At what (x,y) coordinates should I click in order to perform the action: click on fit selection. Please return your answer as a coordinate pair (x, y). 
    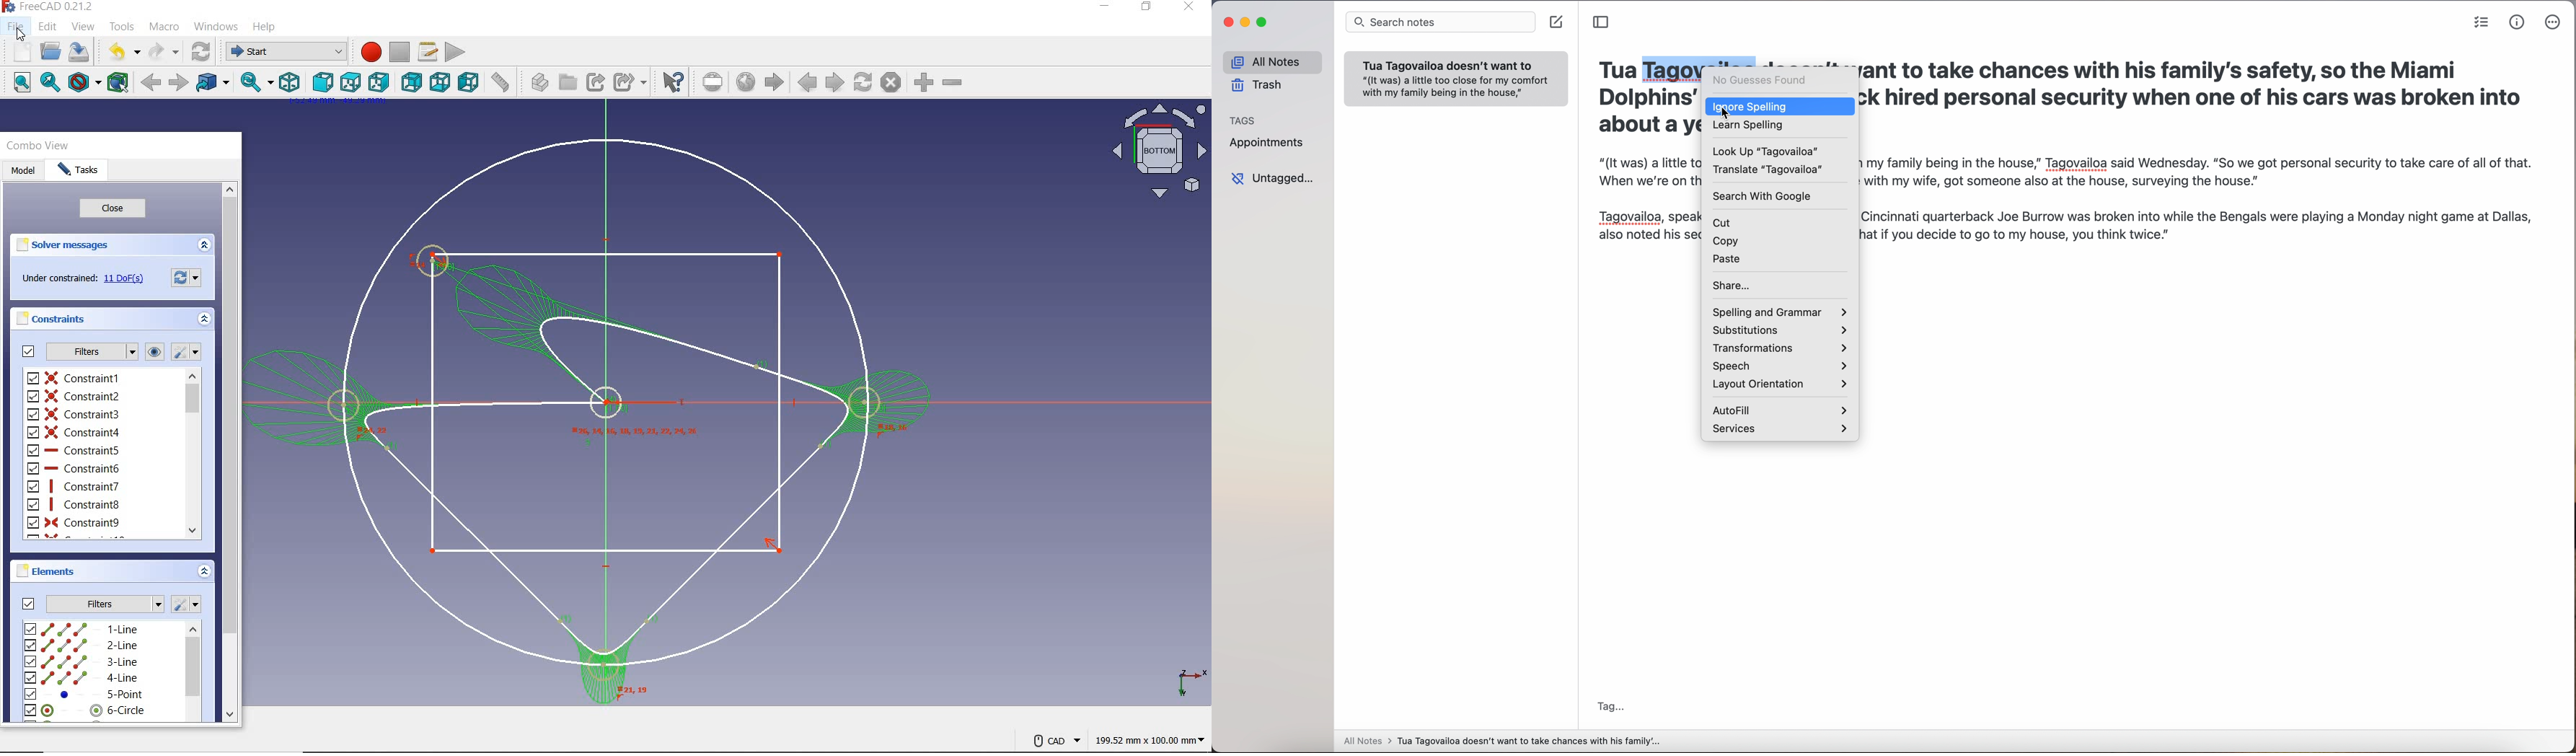
    Looking at the image, I should click on (49, 82).